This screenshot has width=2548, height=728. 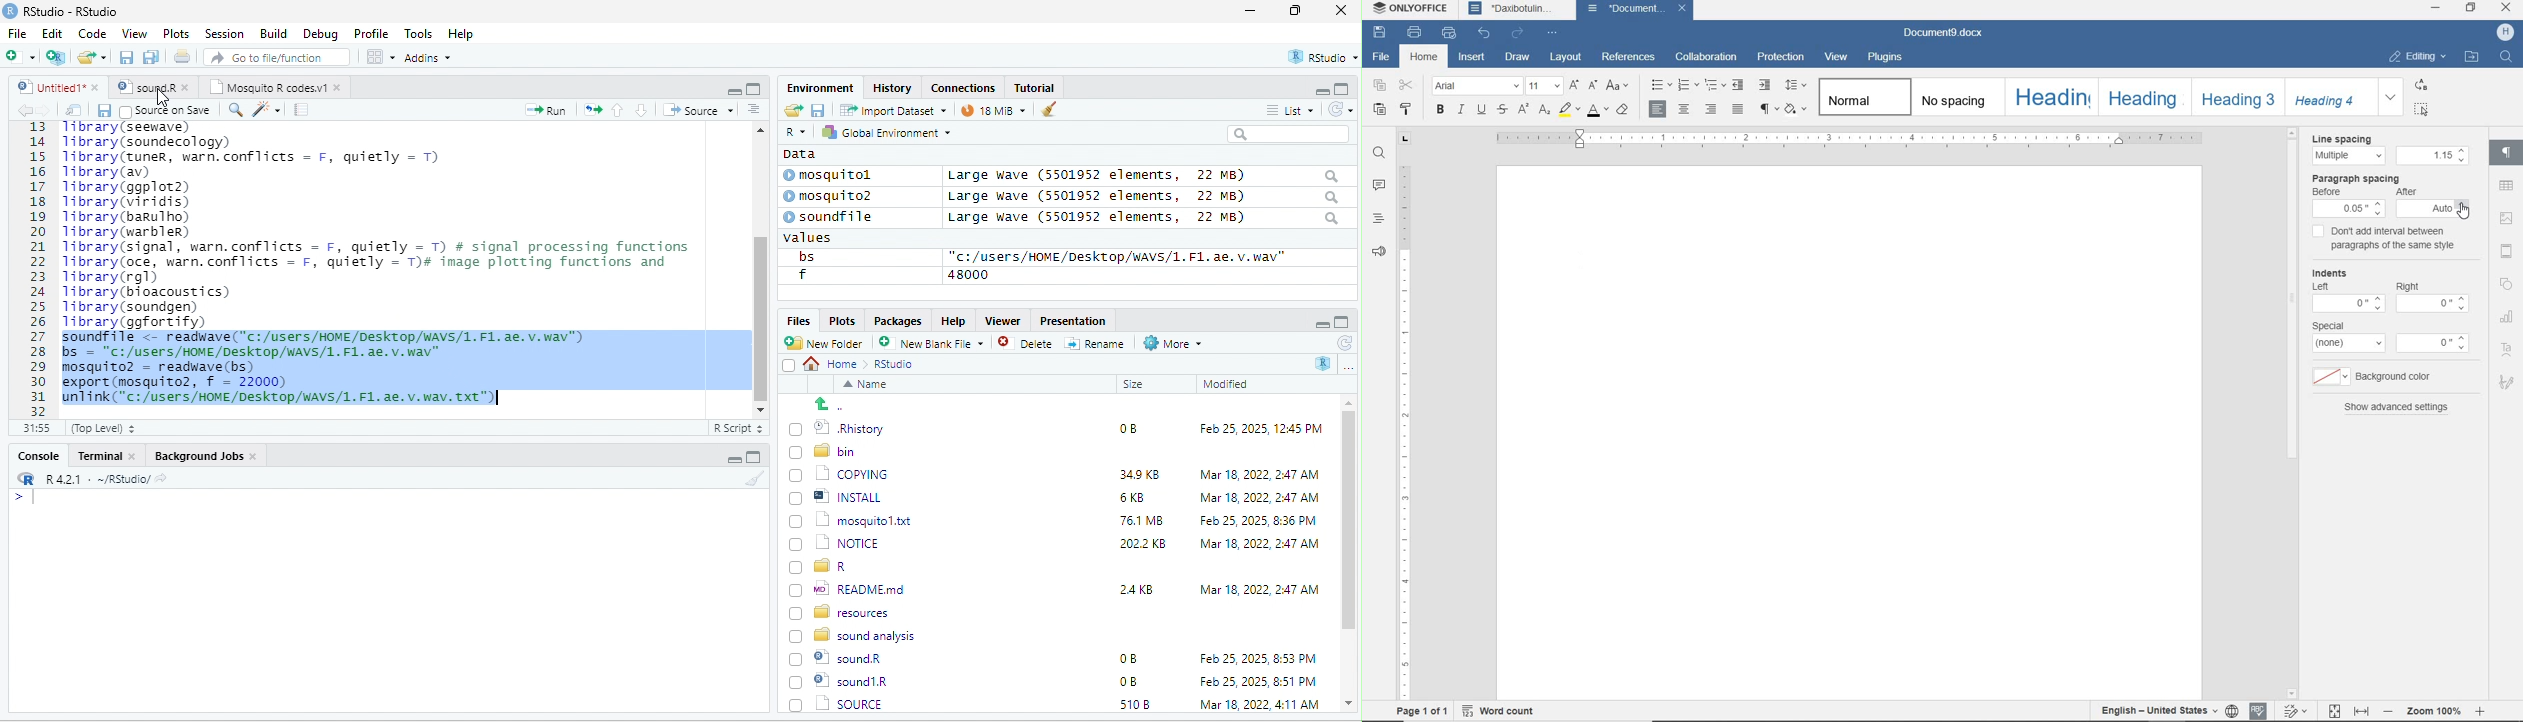 What do you see at coordinates (1379, 185) in the screenshot?
I see `comments` at bounding box center [1379, 185].